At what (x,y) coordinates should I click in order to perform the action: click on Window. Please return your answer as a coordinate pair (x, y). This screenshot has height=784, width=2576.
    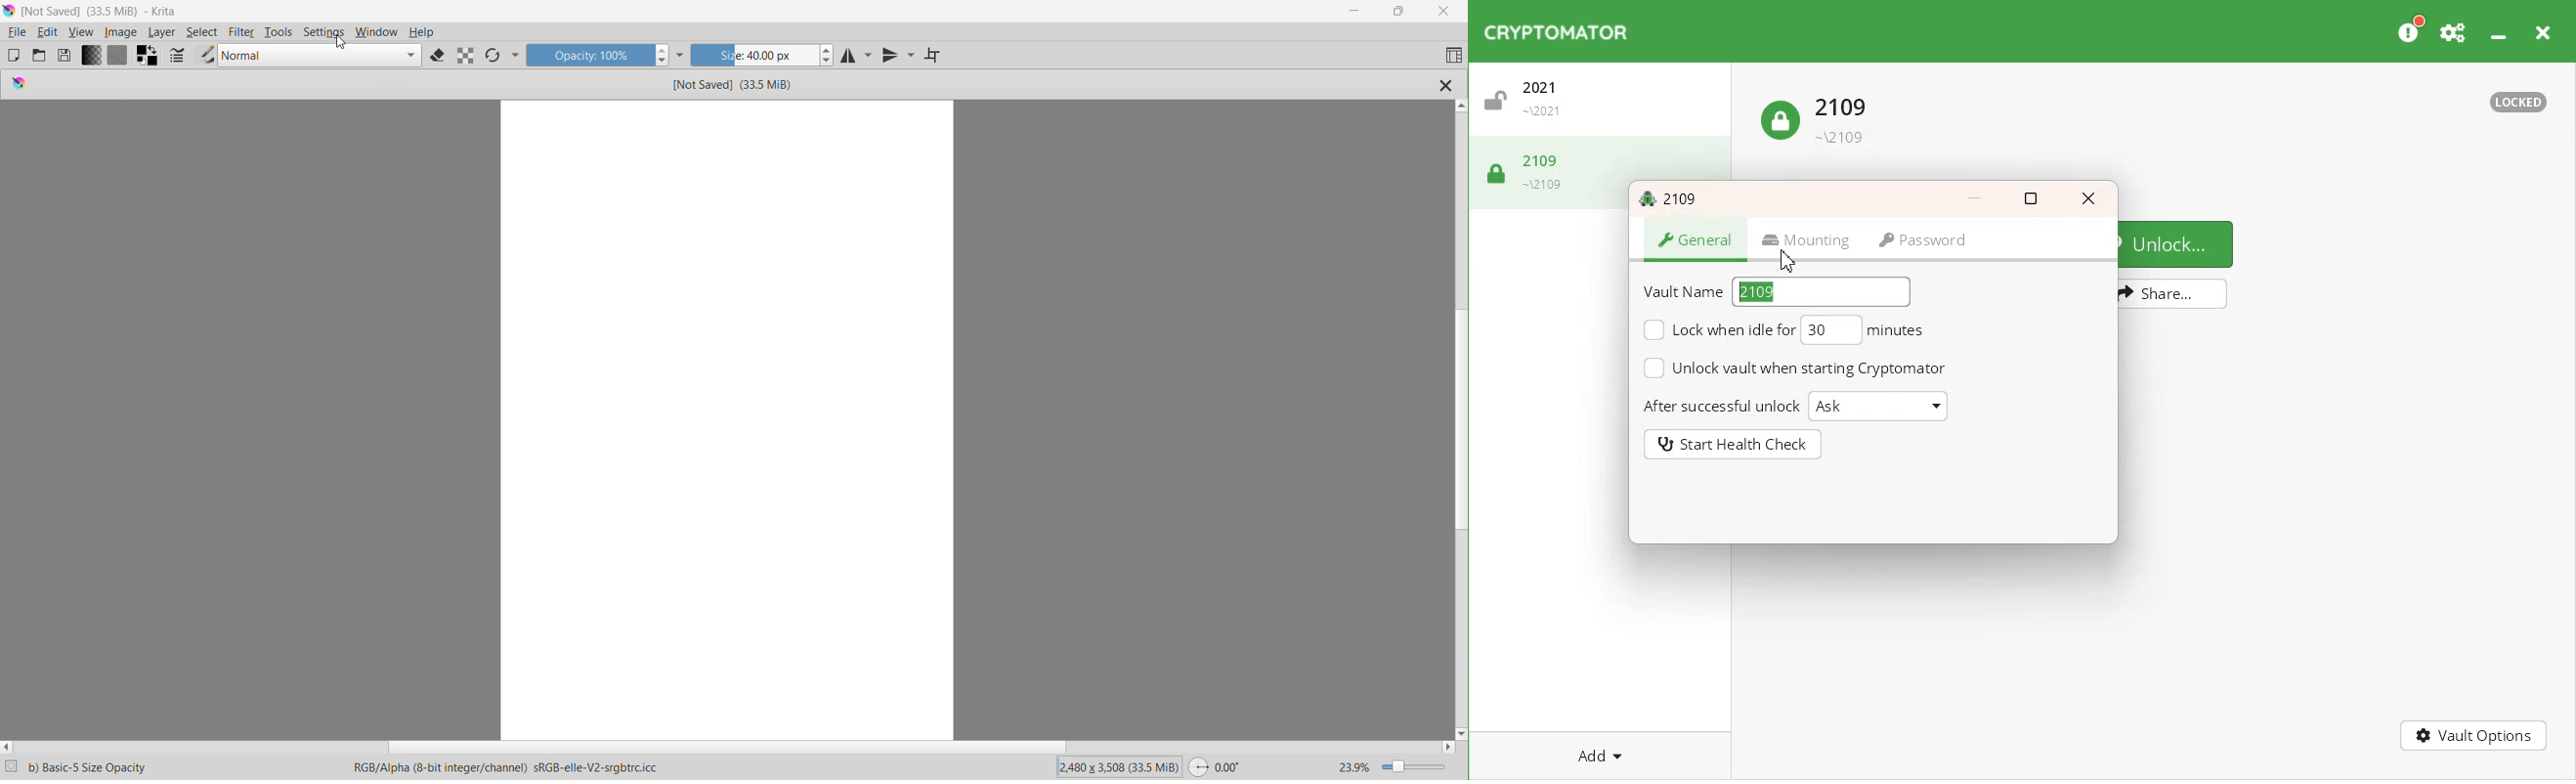
    Looking at the image, I should click on (377, 32).